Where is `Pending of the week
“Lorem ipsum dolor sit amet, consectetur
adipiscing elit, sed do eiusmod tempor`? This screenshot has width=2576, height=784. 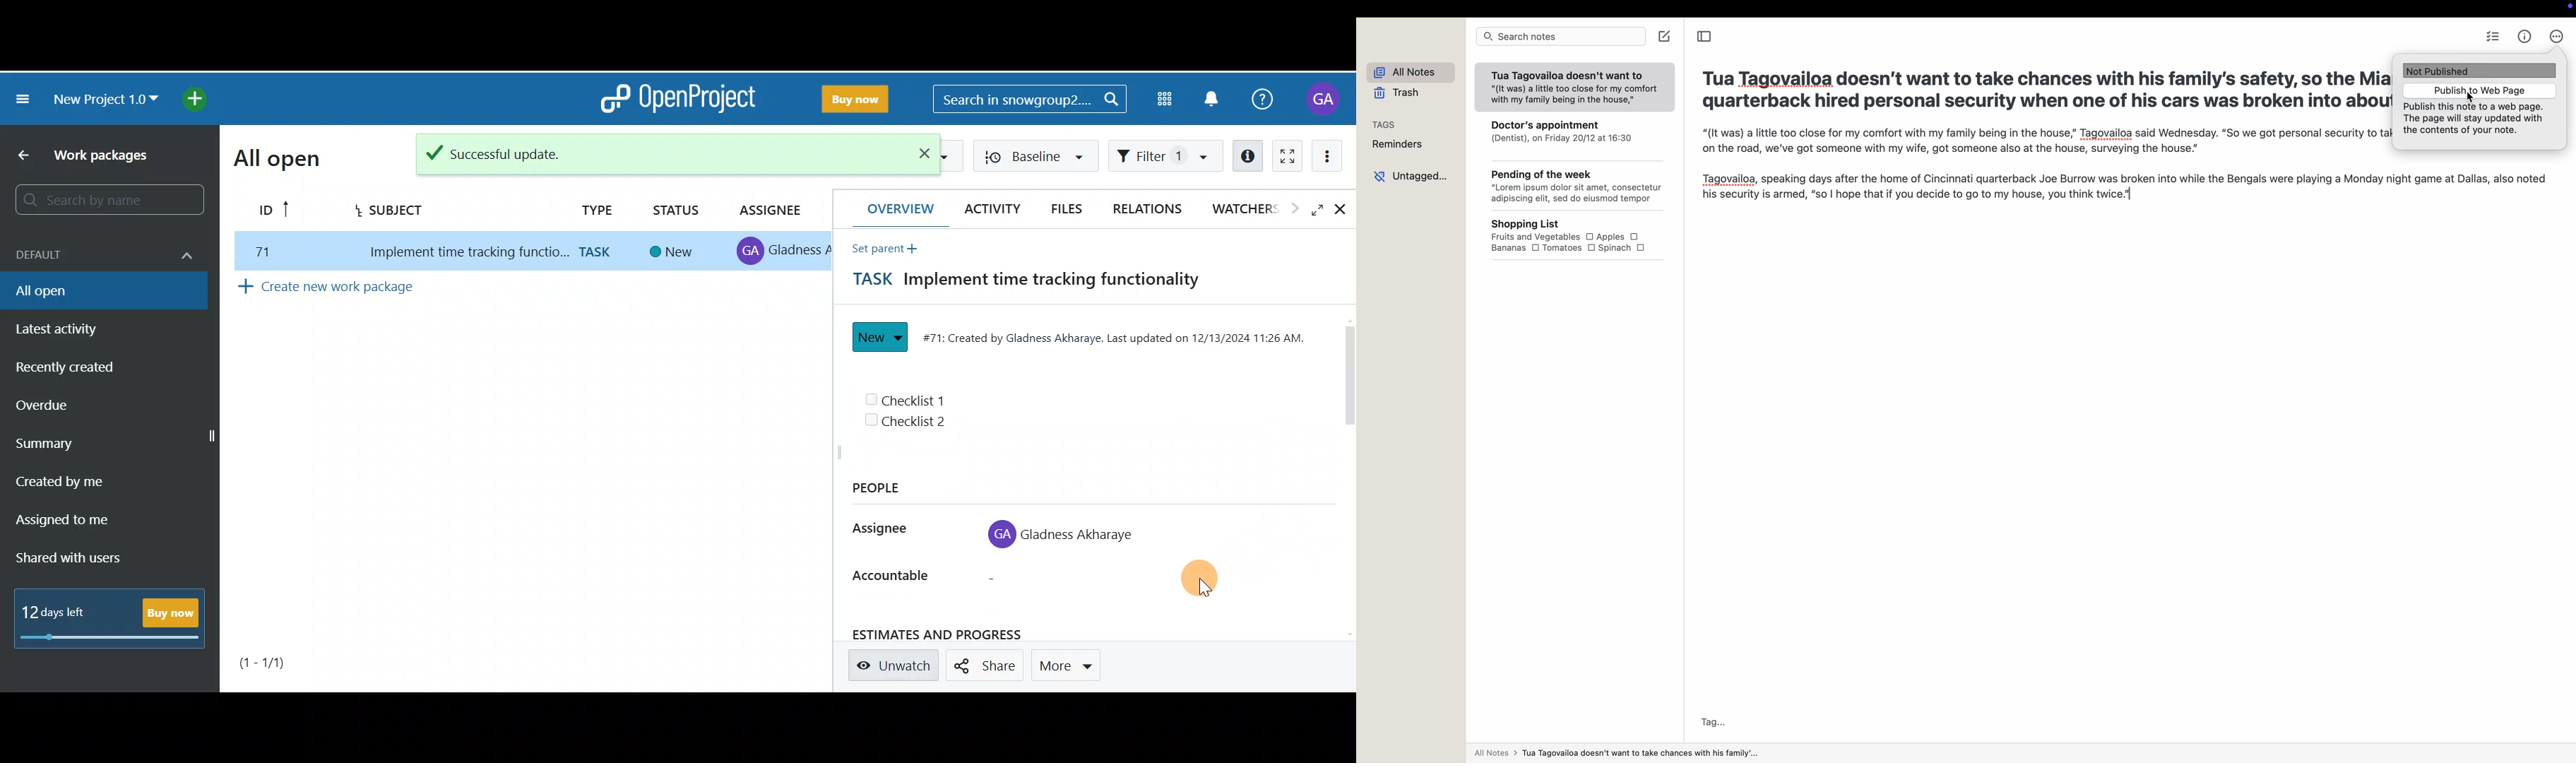
Pending of the week
“Lorem ipsum dolor sit amet, consectetur
adipiscing elit, sed do eiusmod tempor is located at coordinates (1577, 187).